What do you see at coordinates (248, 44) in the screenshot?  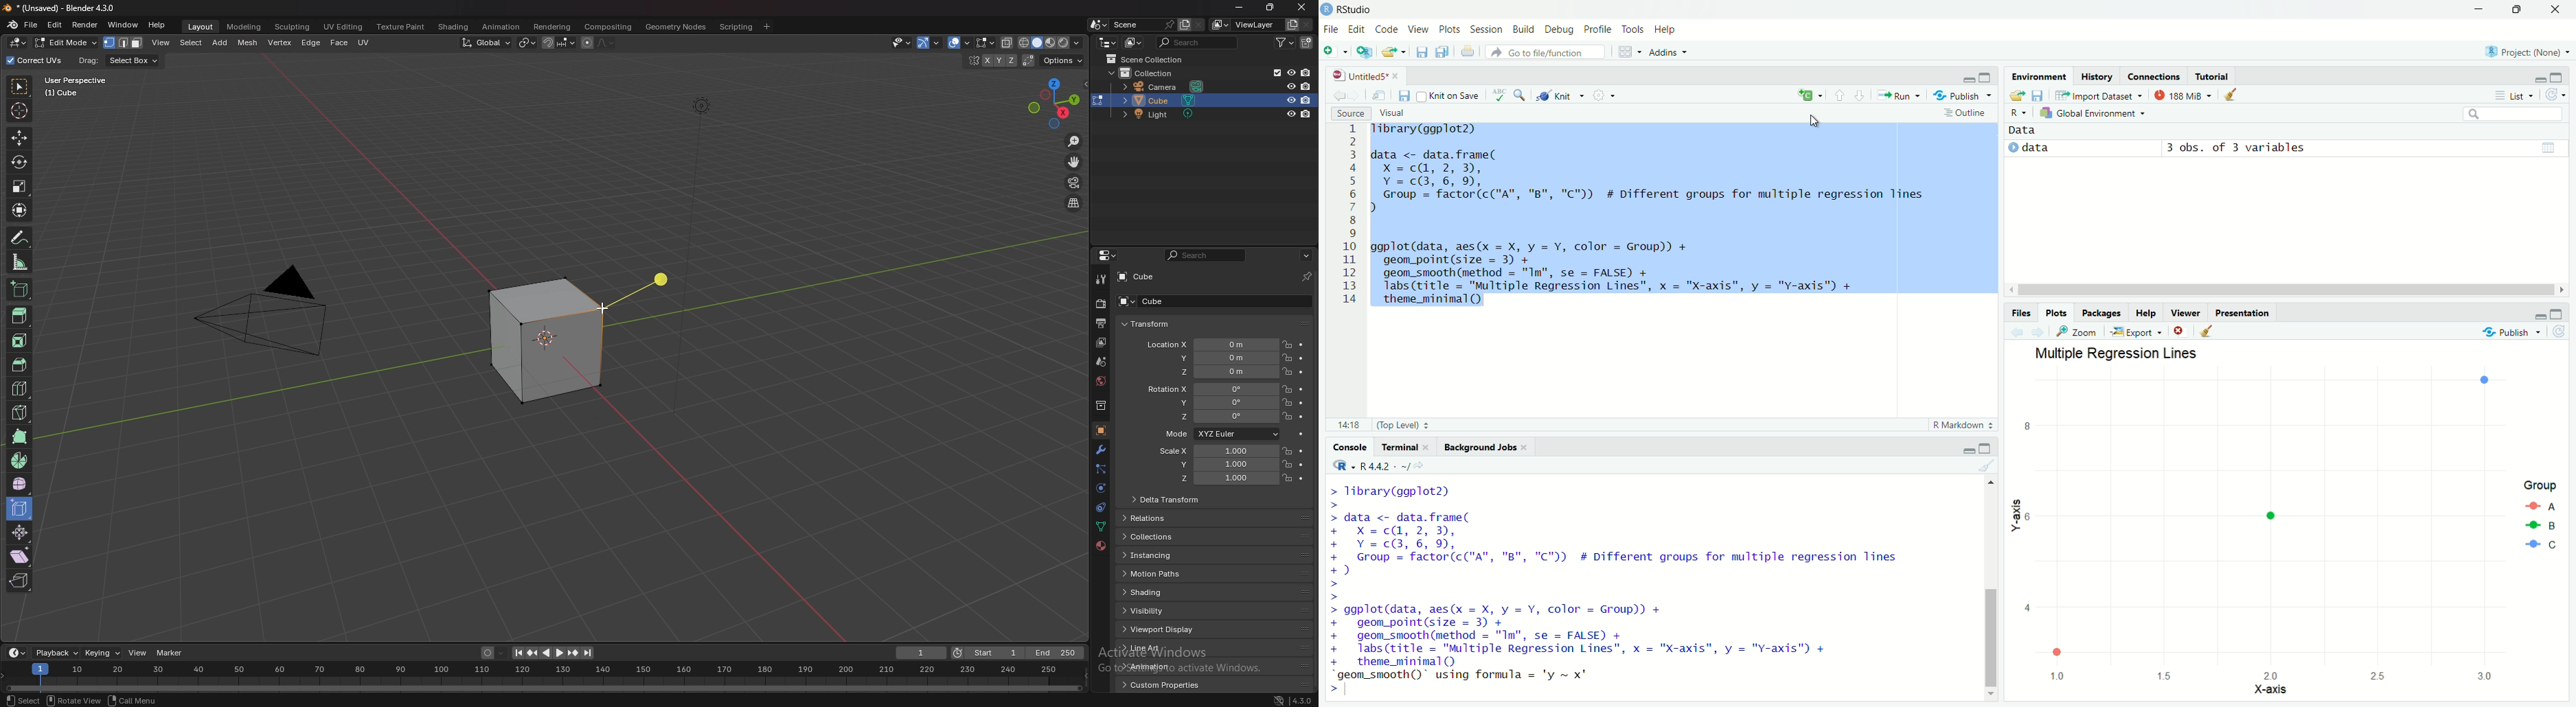 I see `mesh` at bounding box center [248, 44].